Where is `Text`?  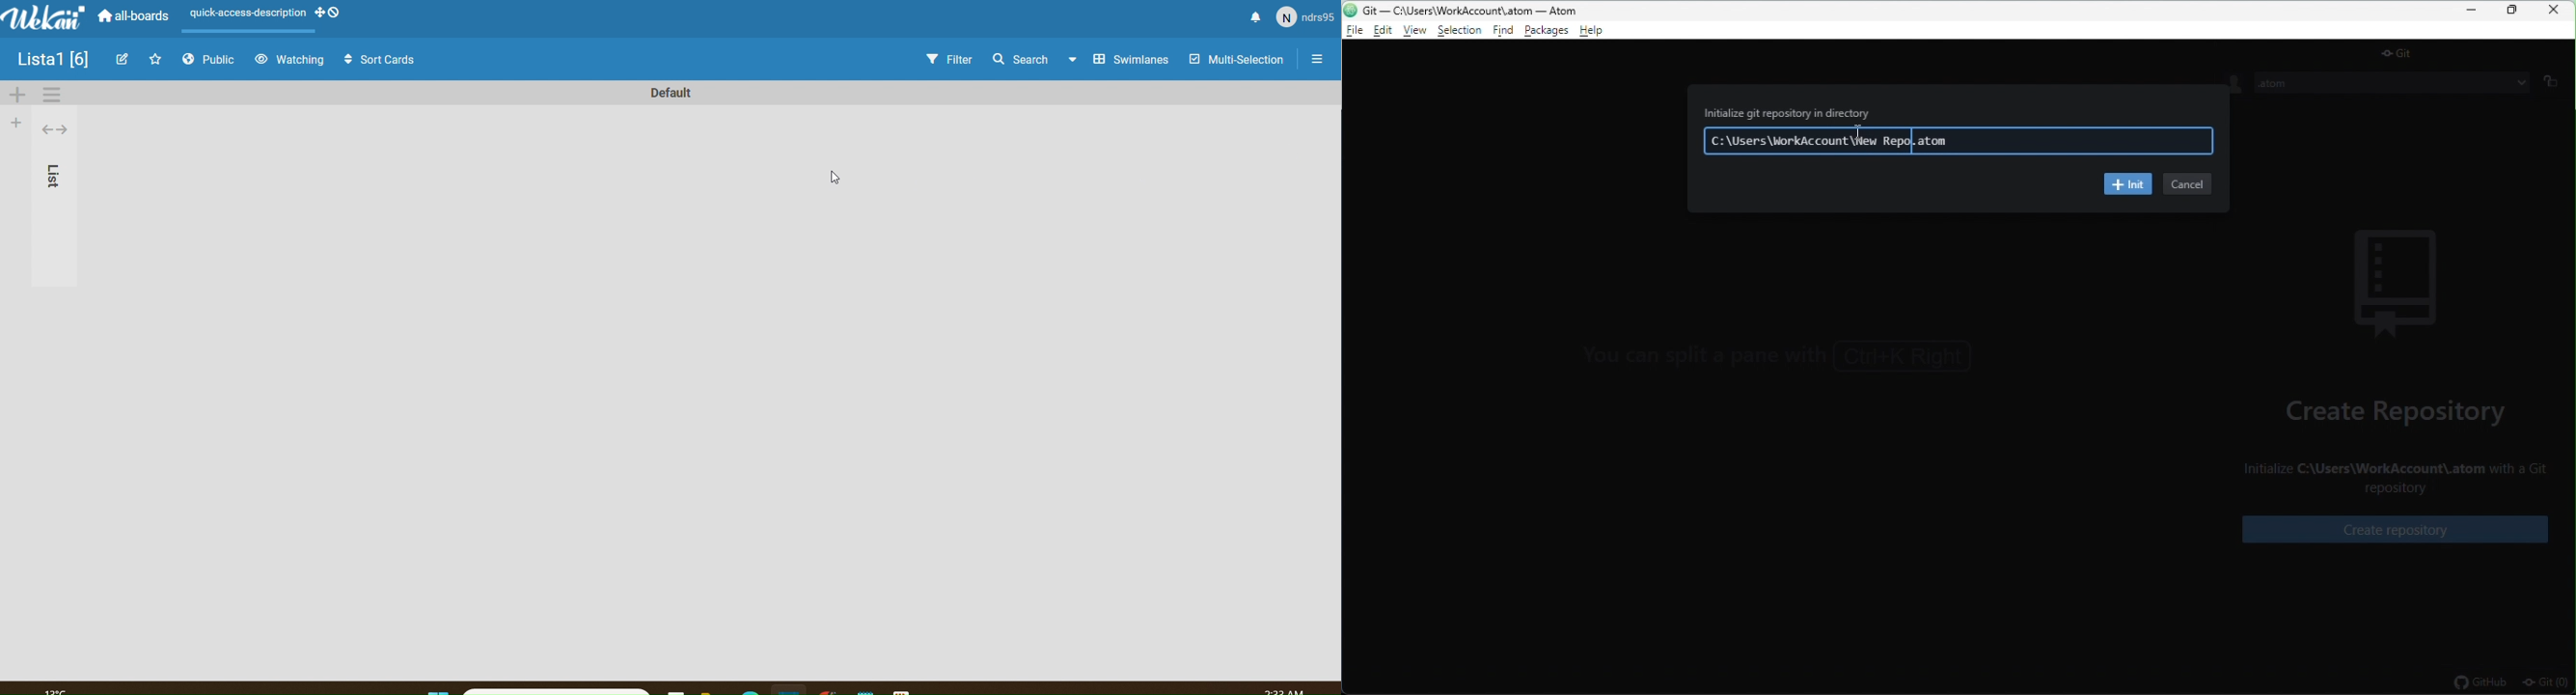
Text is located at coordinates (663, 92).